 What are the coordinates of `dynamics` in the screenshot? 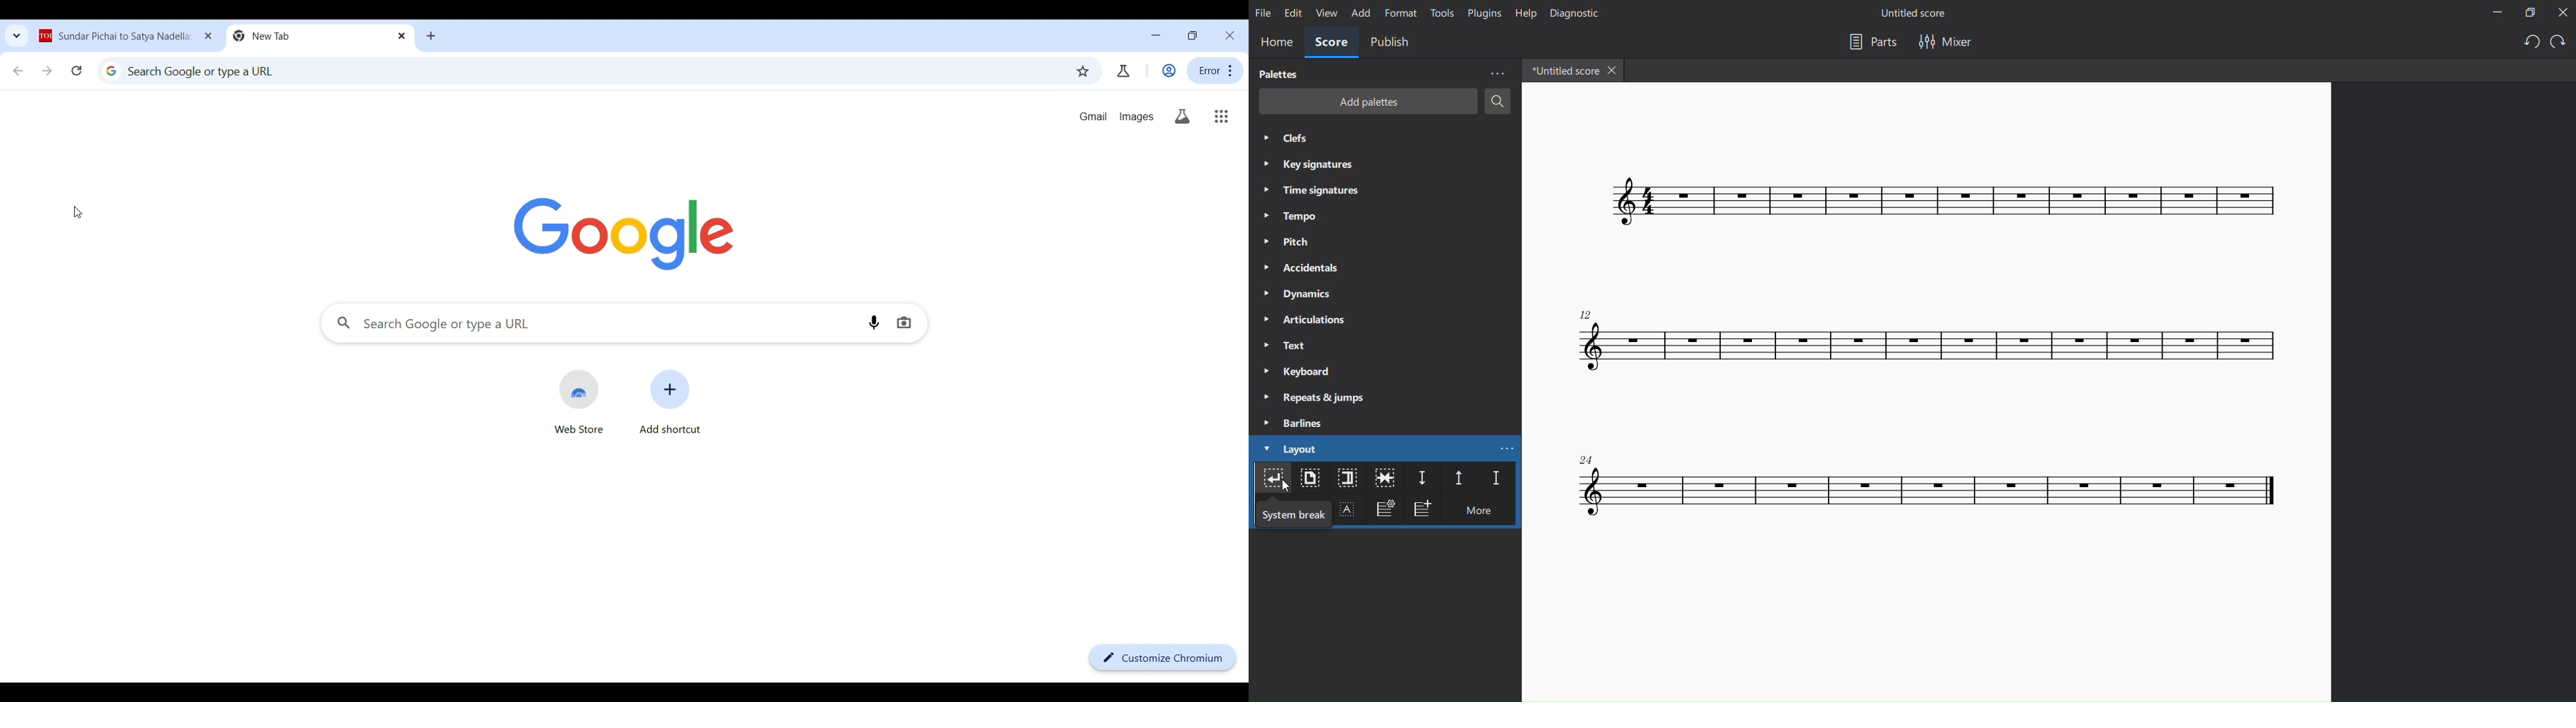 It's located at (1300, 293).